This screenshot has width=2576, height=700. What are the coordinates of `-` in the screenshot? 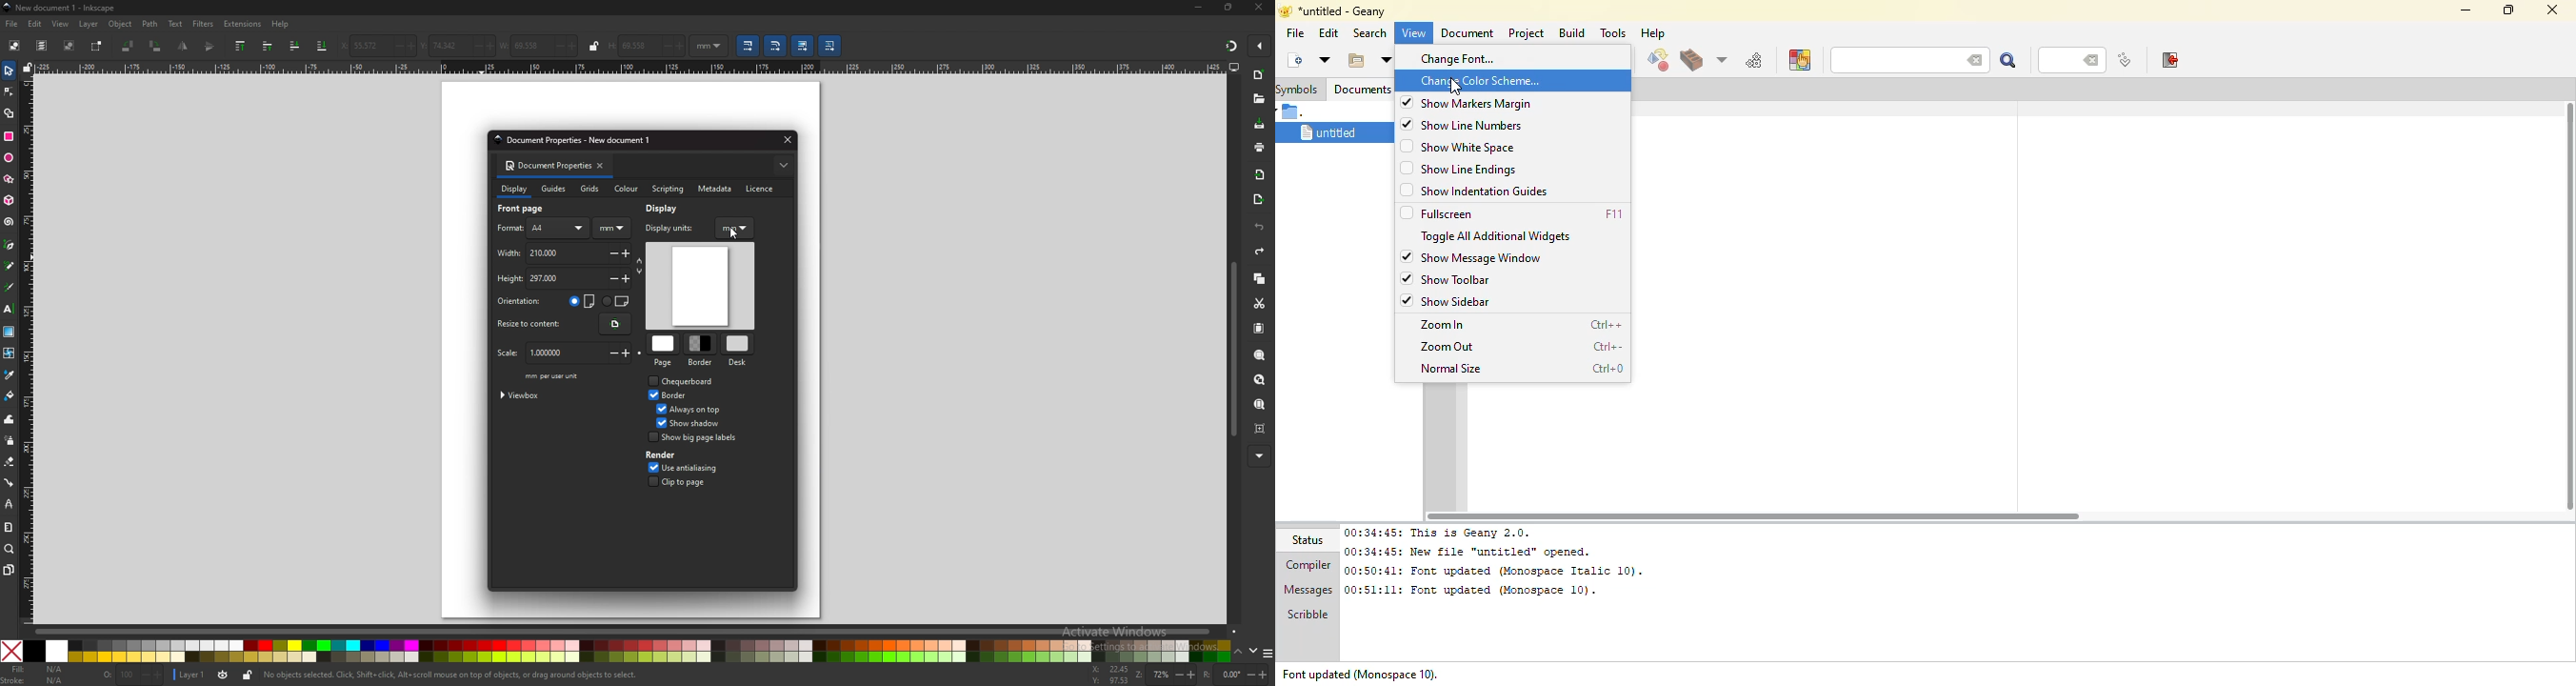 It's located at (557, 47).